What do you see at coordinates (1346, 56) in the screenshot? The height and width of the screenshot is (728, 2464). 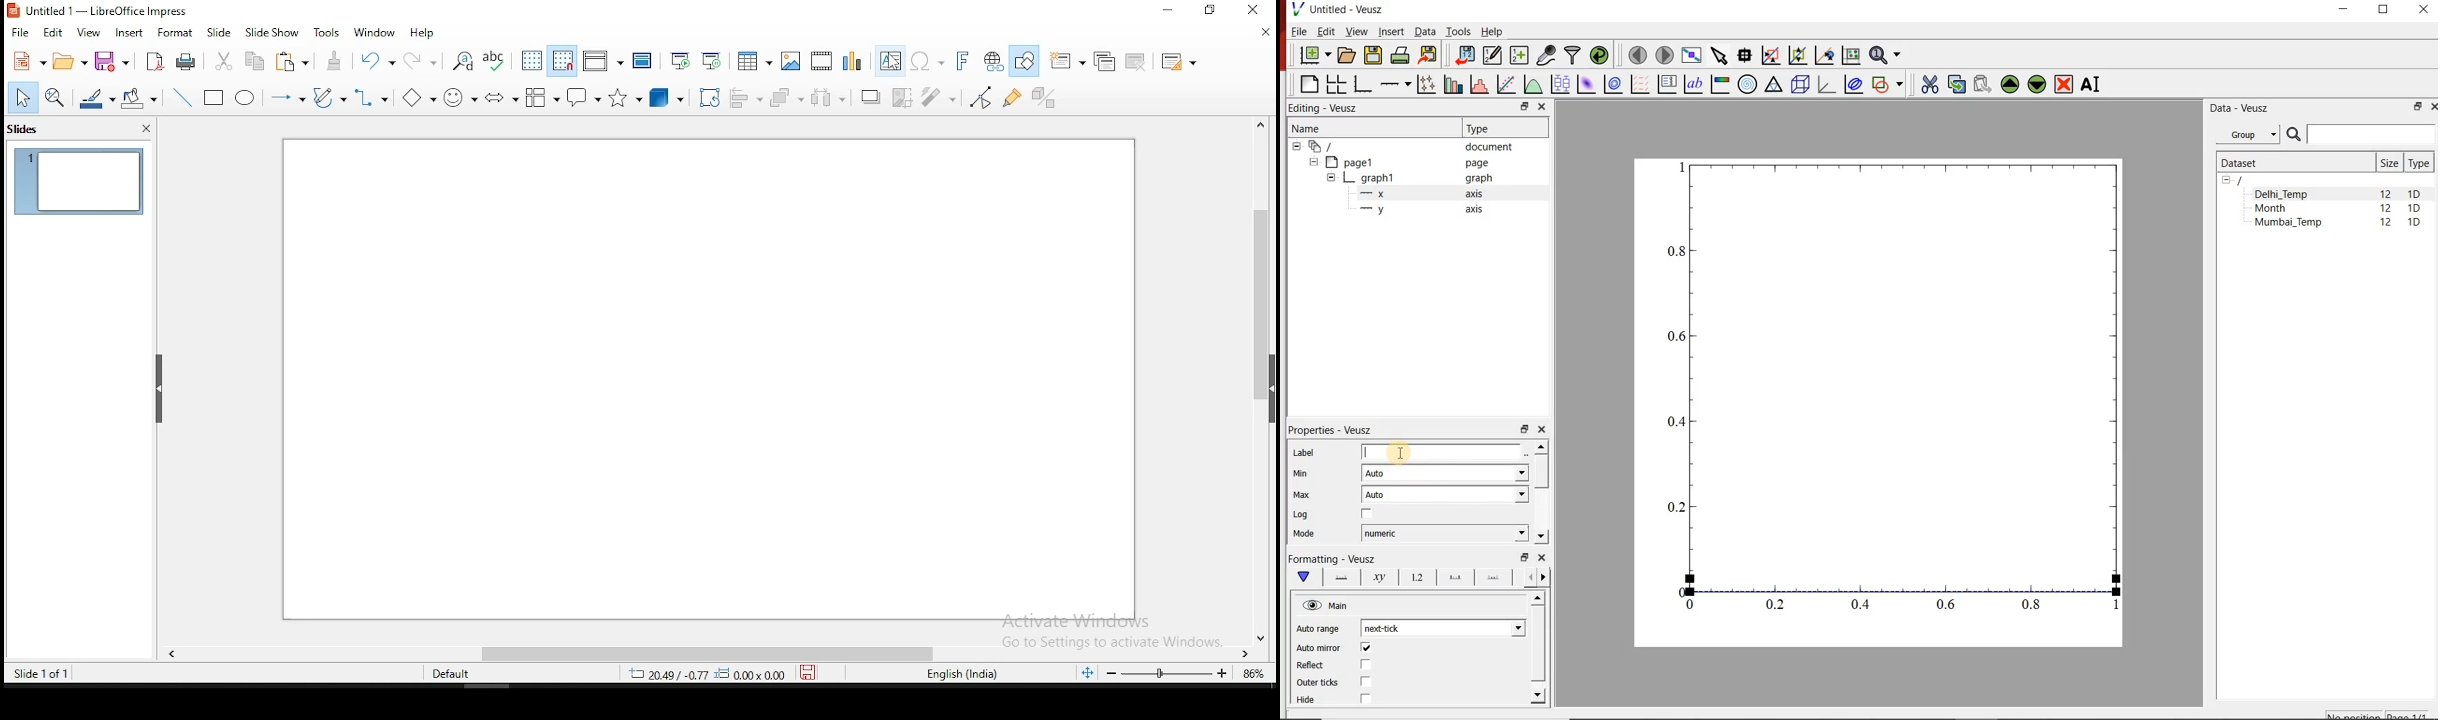 I see `open a document` at bounding box center [1346, 56].